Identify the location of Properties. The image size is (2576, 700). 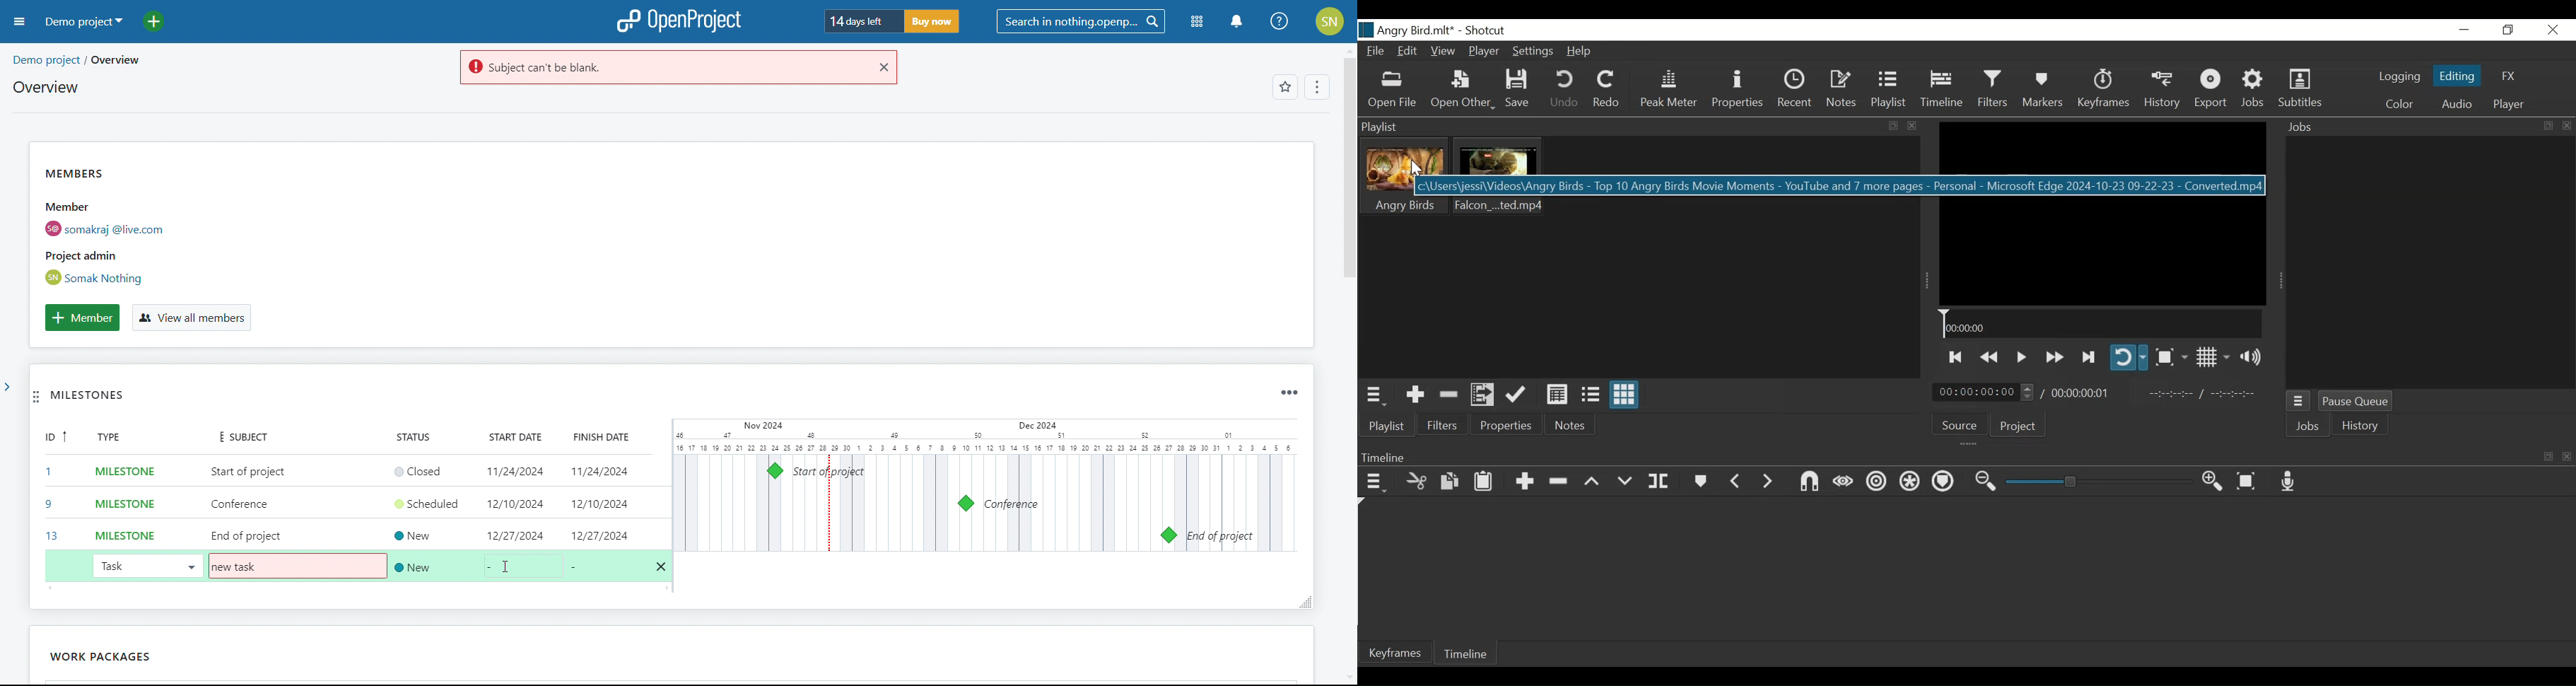
(1739, 91).